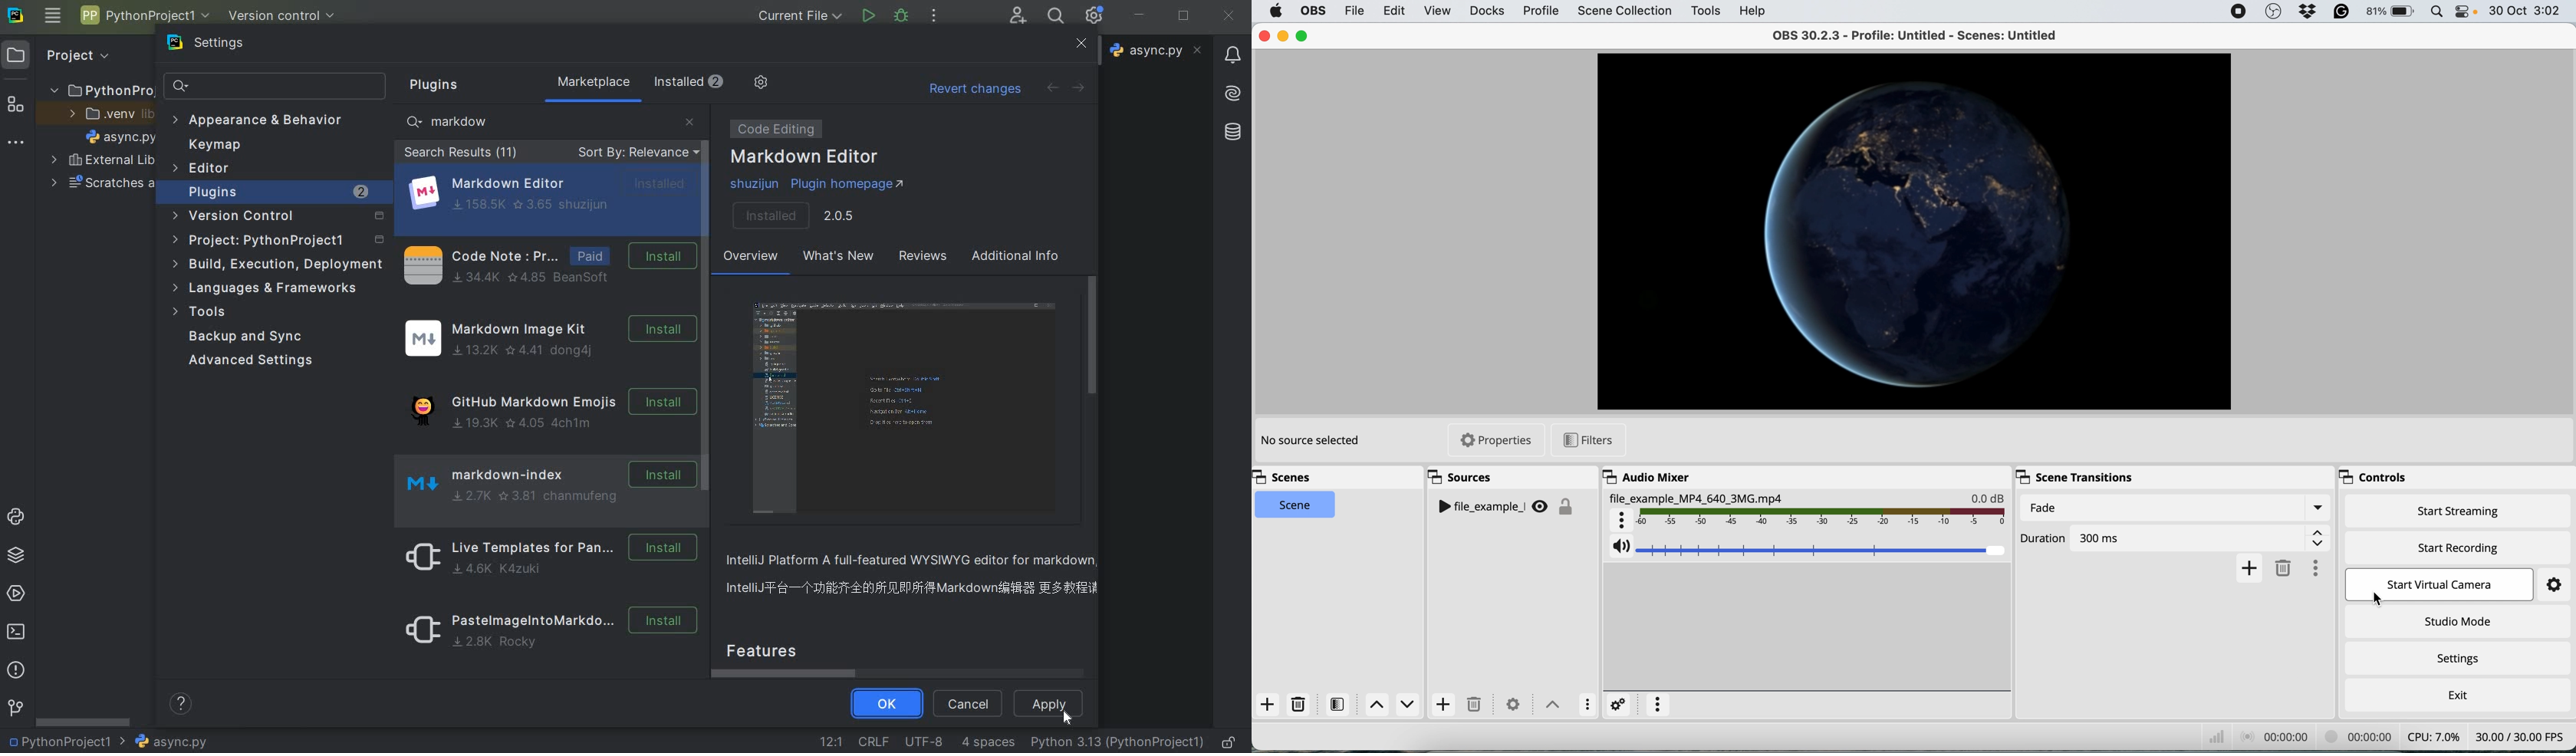 This screenshot has width=2576, height=756. What do you see at coordinates (2454, 511) in the screenshot?
I see `start streaming` at bounding box center [2454, 511].